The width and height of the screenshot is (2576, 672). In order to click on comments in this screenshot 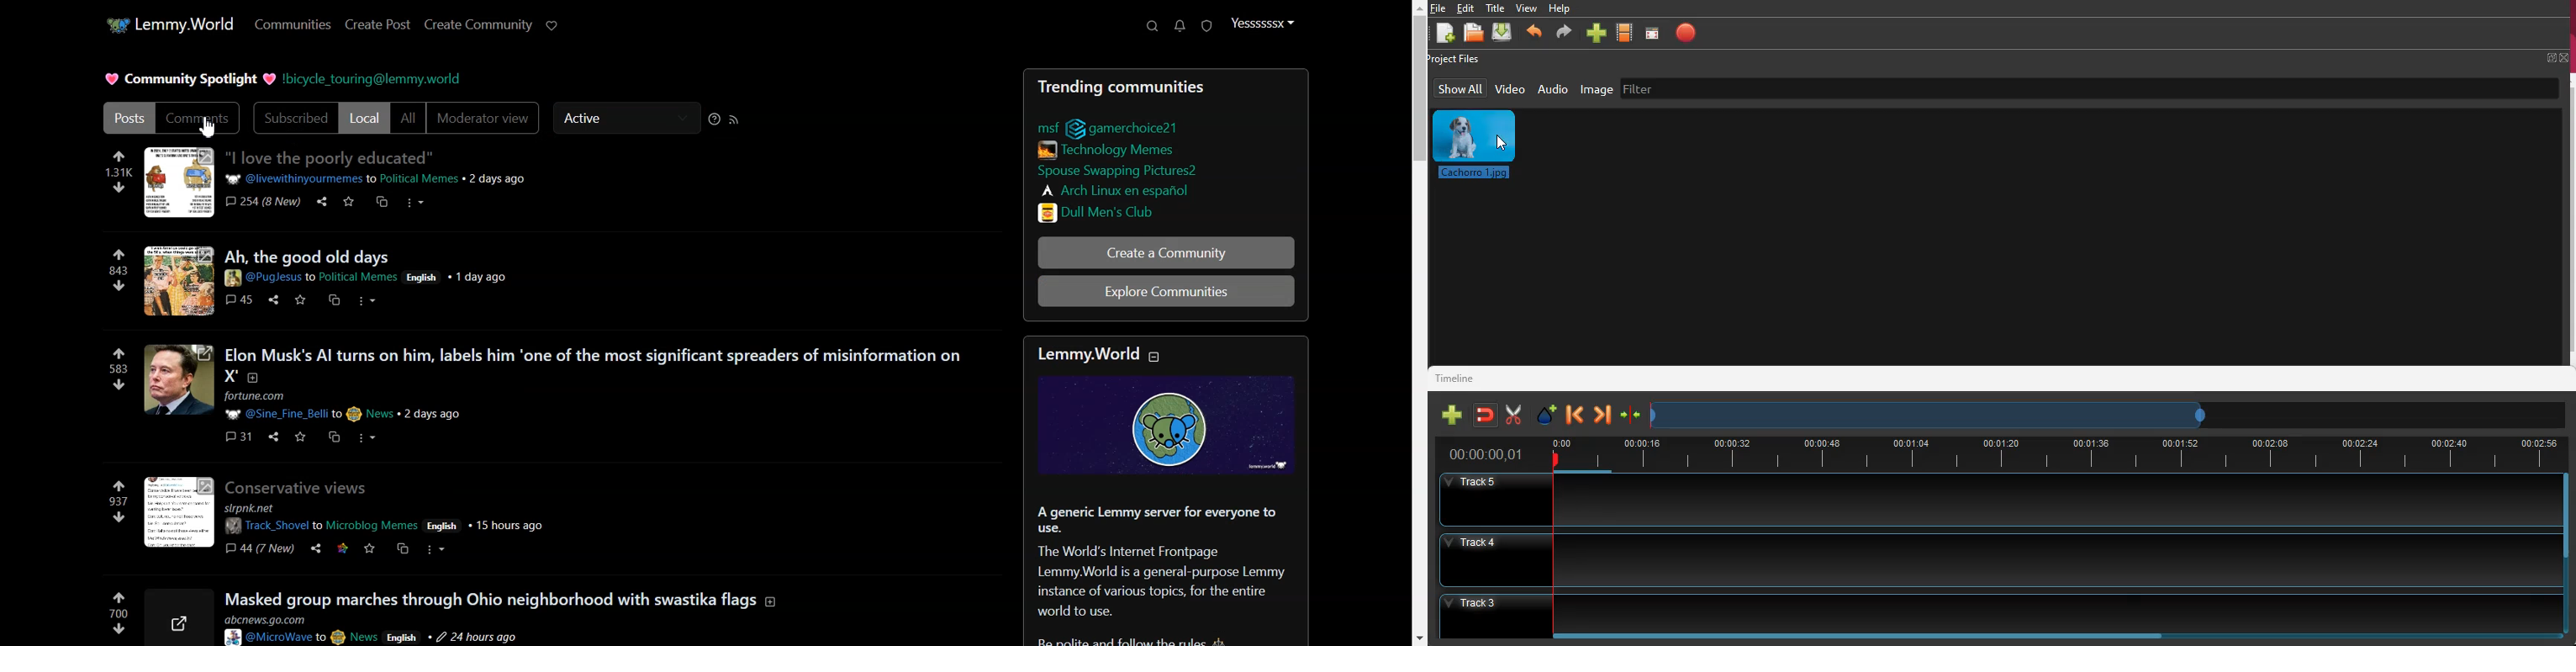, I will do `click(237, 298)`.